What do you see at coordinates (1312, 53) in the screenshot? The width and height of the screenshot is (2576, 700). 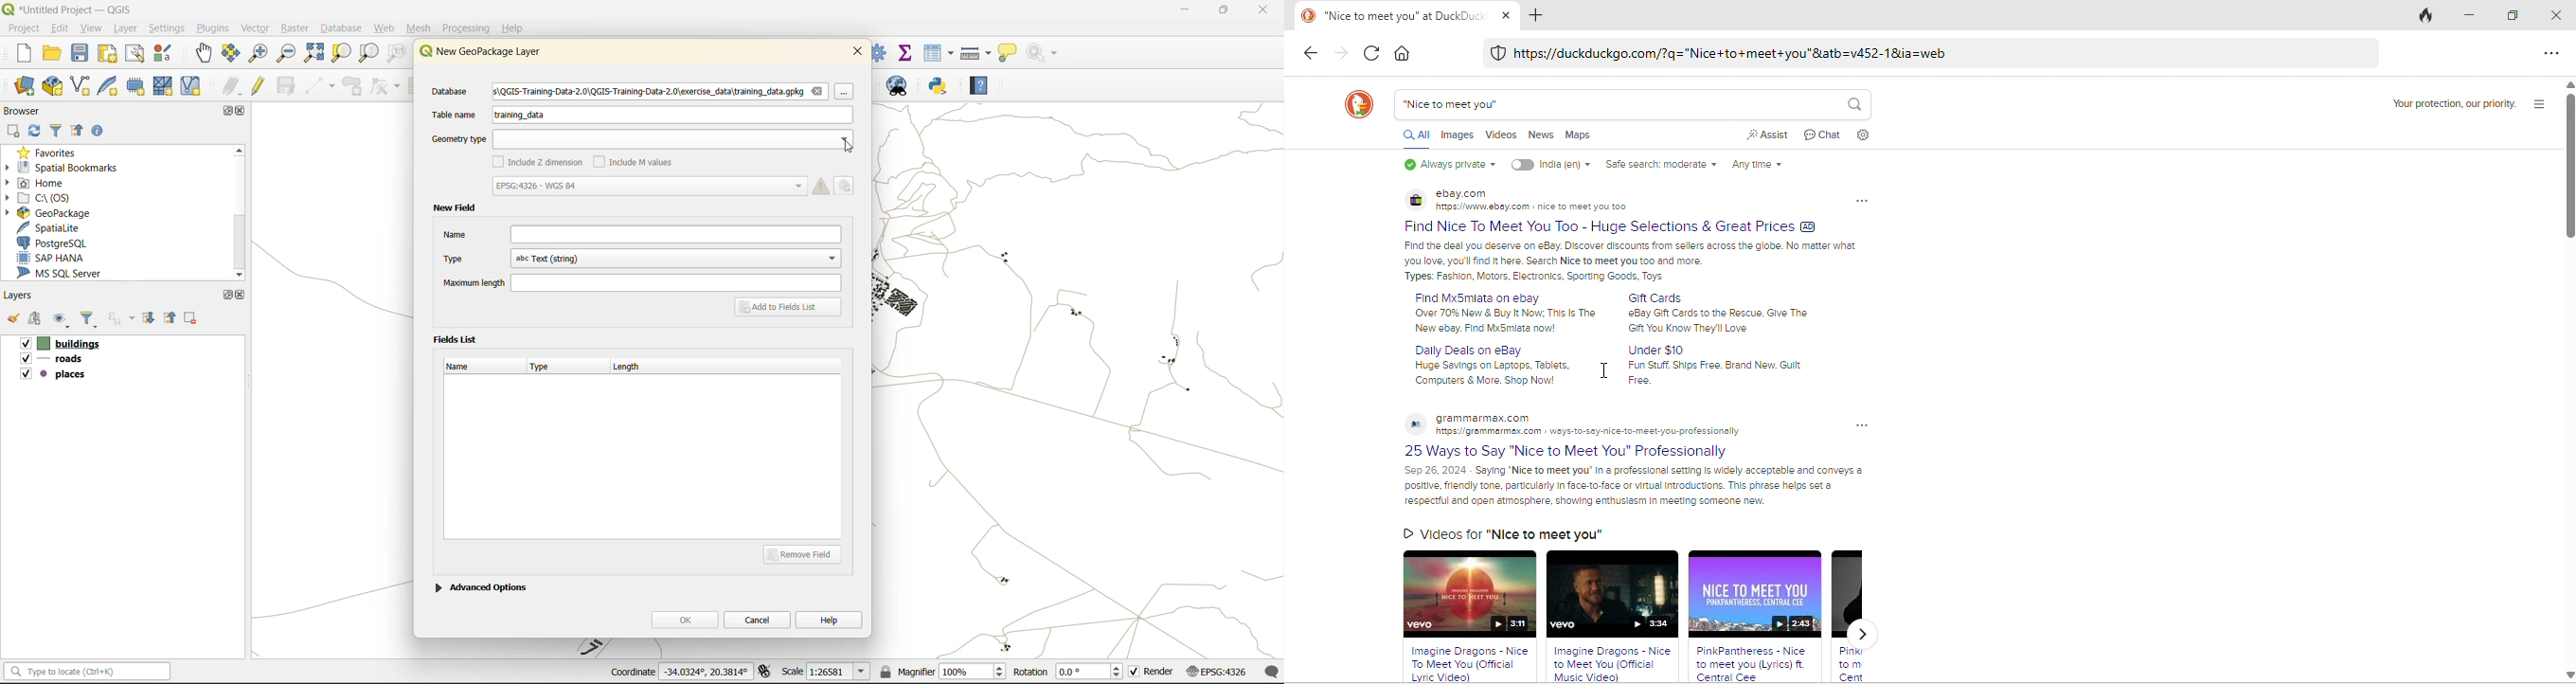 I see `back` at bounding box center [1312, 53].